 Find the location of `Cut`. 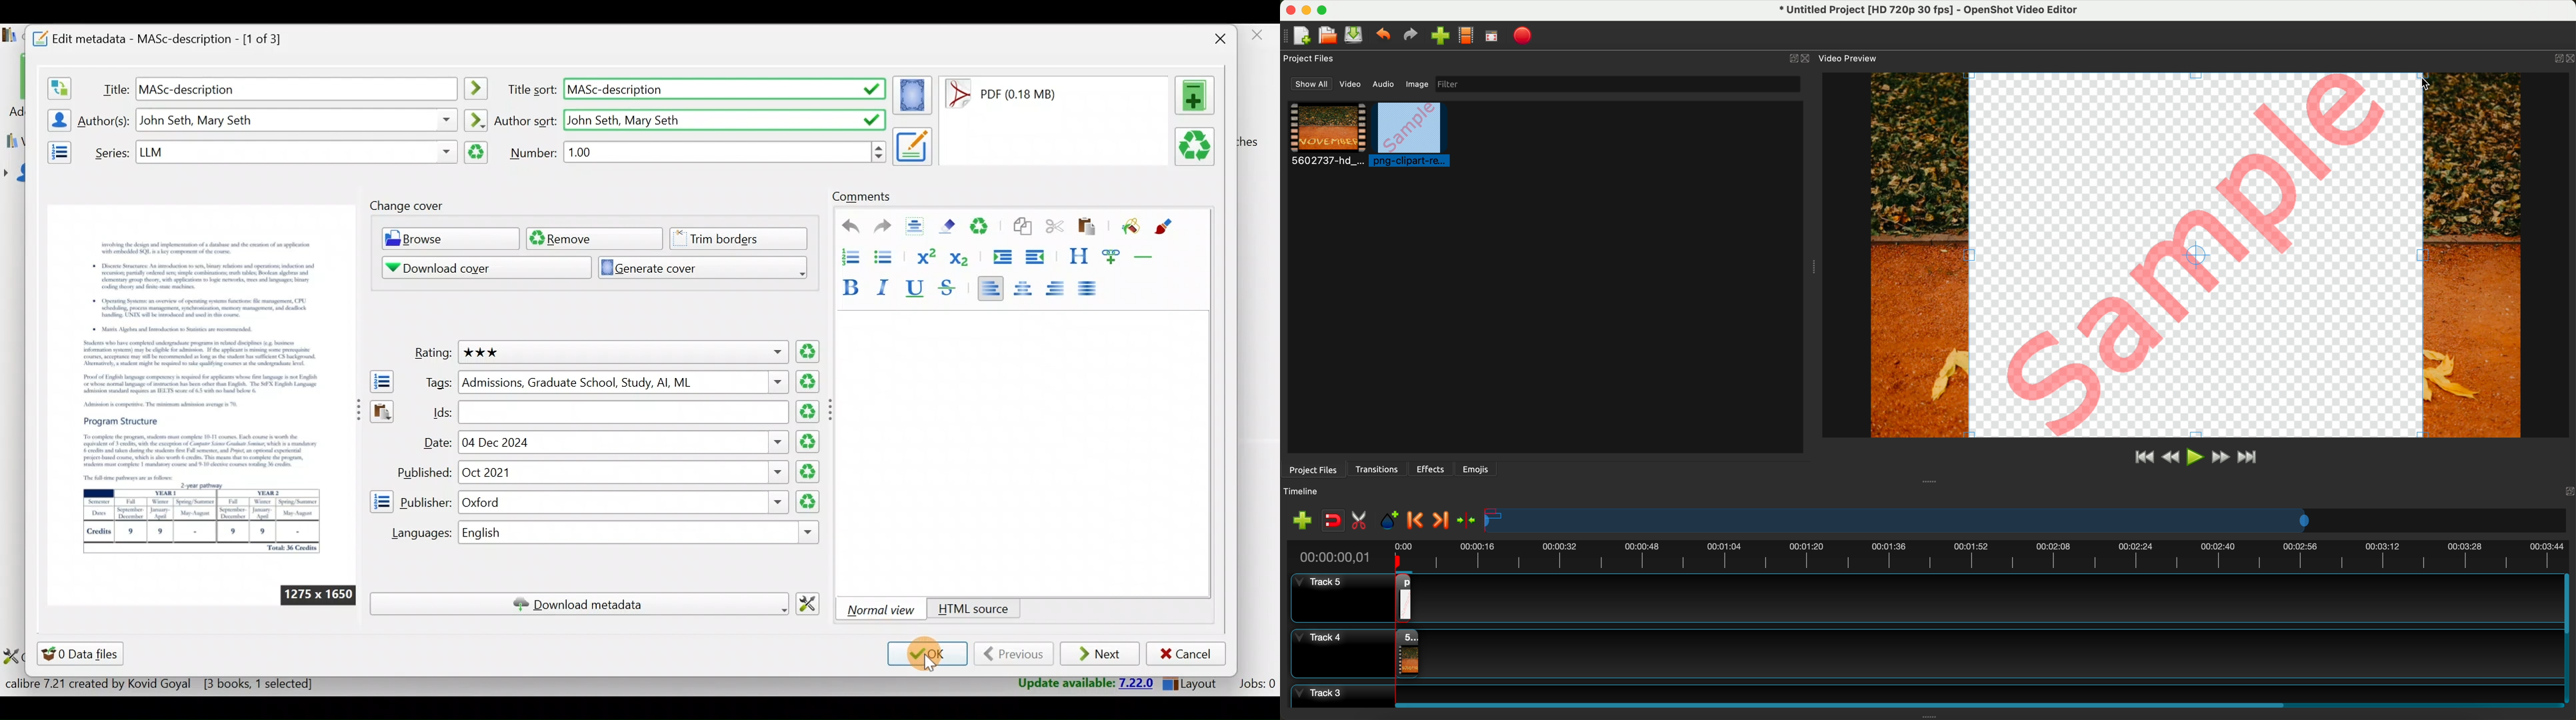

Cut is located at coordinates (1055, 229).